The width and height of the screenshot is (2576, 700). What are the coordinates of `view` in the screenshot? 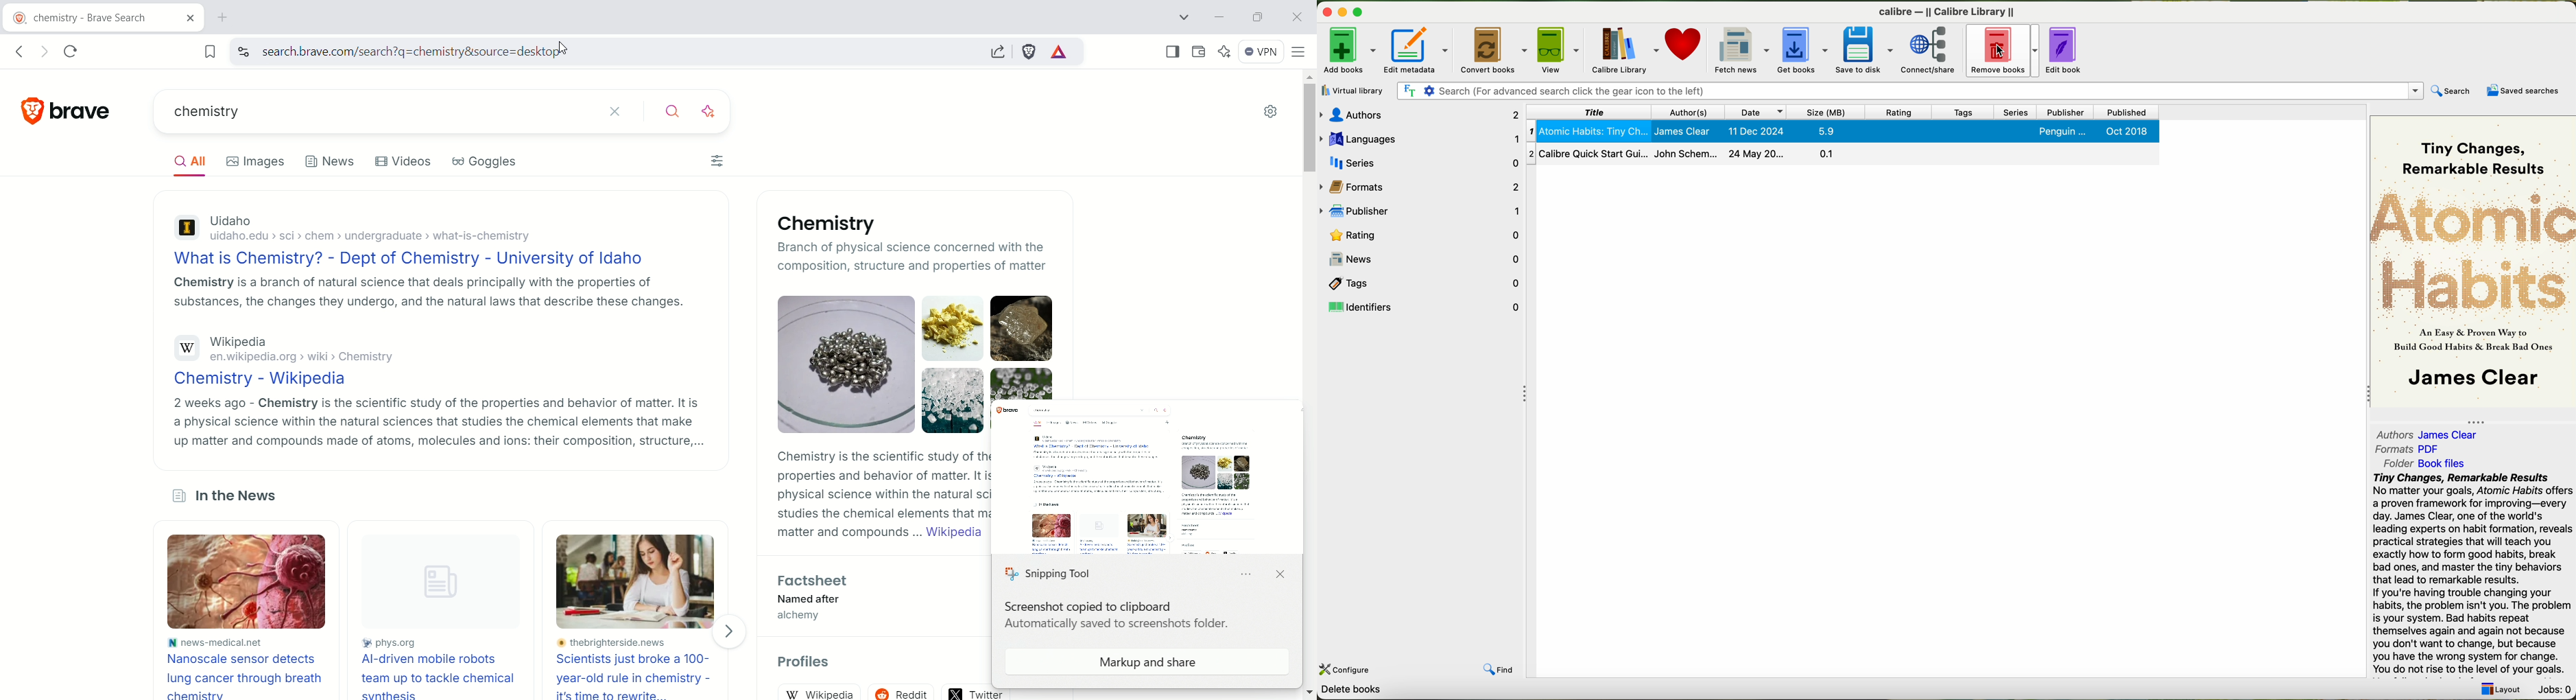 It's located at (1557, 50).